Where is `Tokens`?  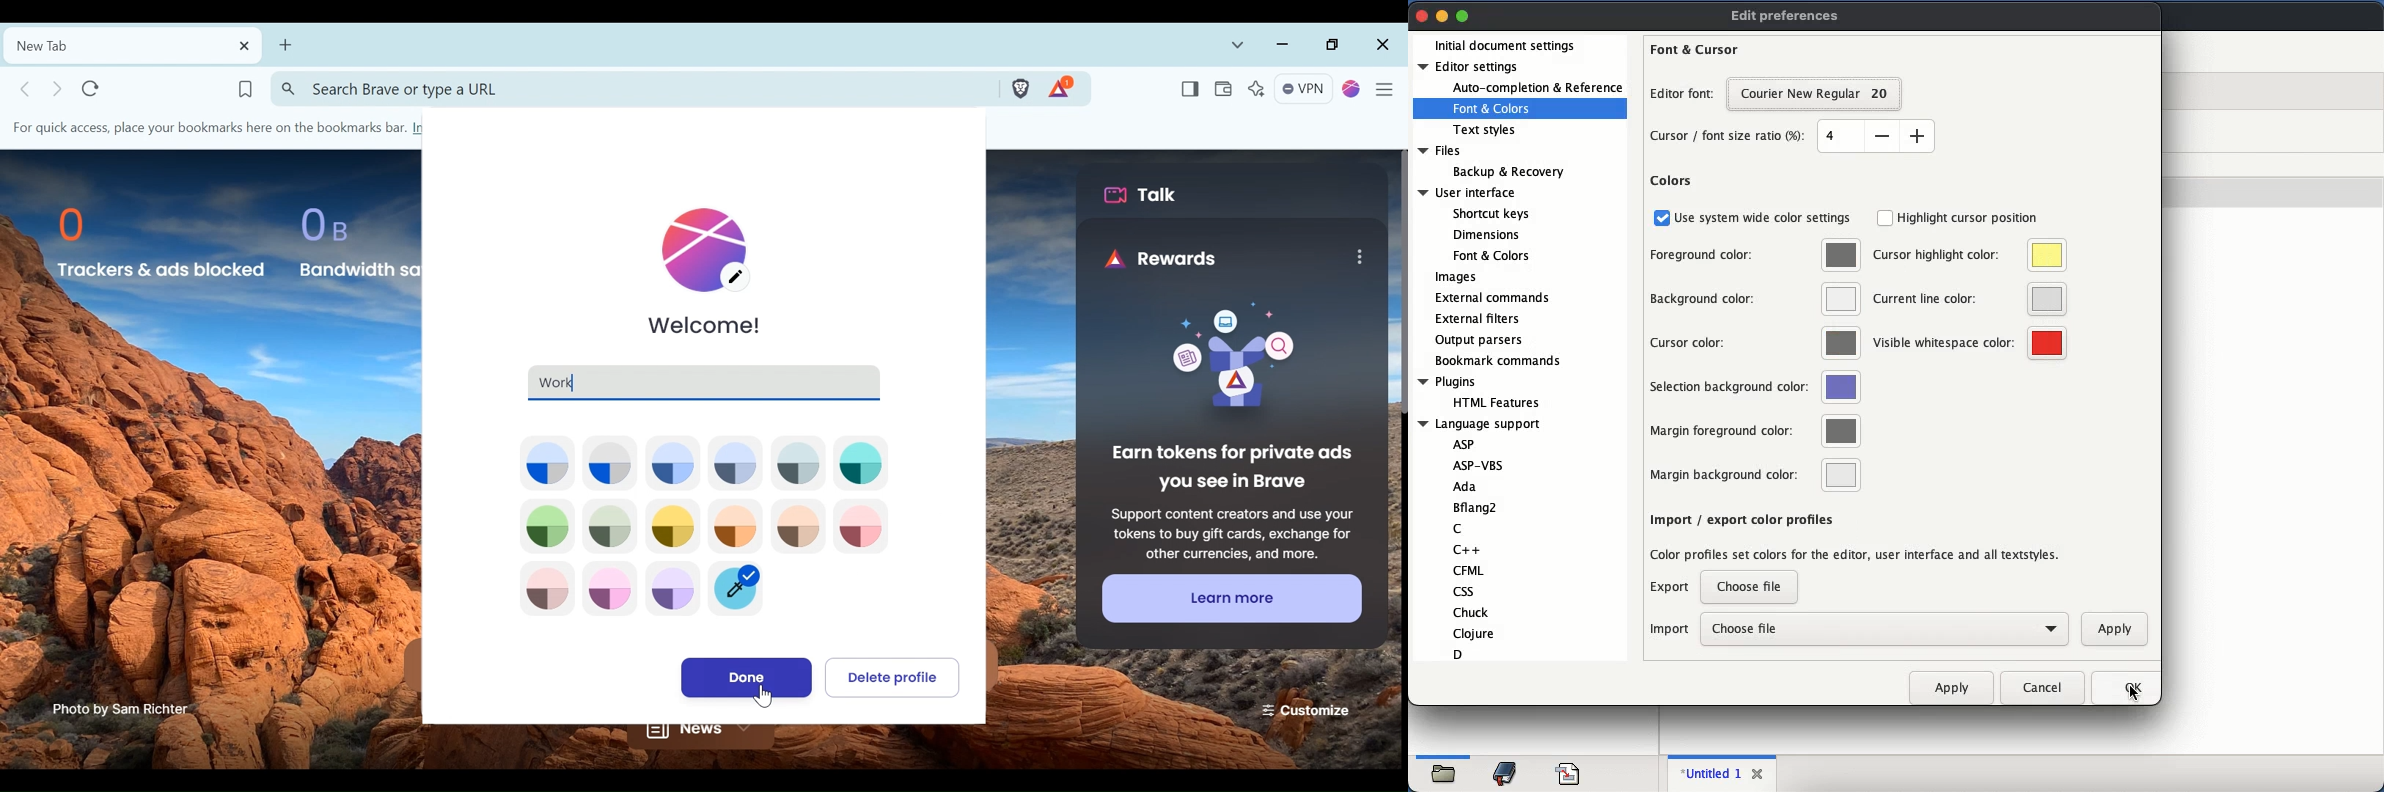
Tokens is located at coordinates (1063, 87).